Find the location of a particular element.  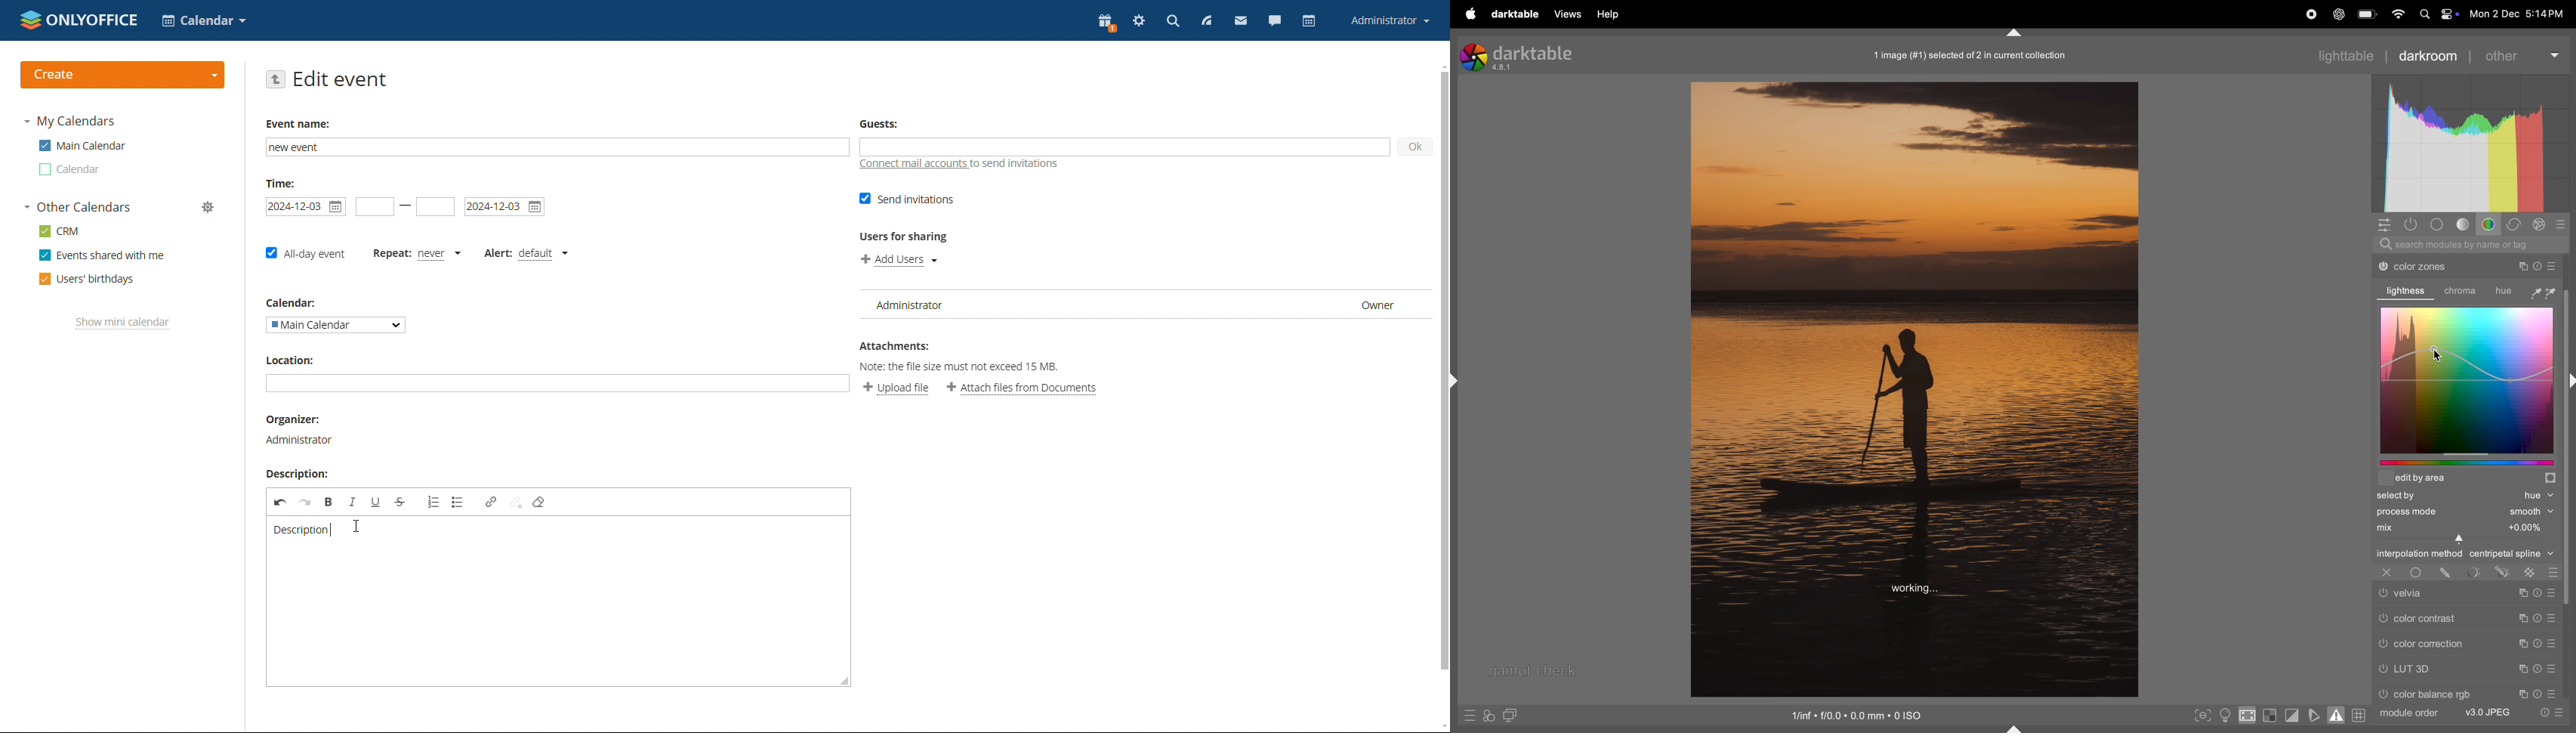

select calendar is located at coordinates (336, 324).